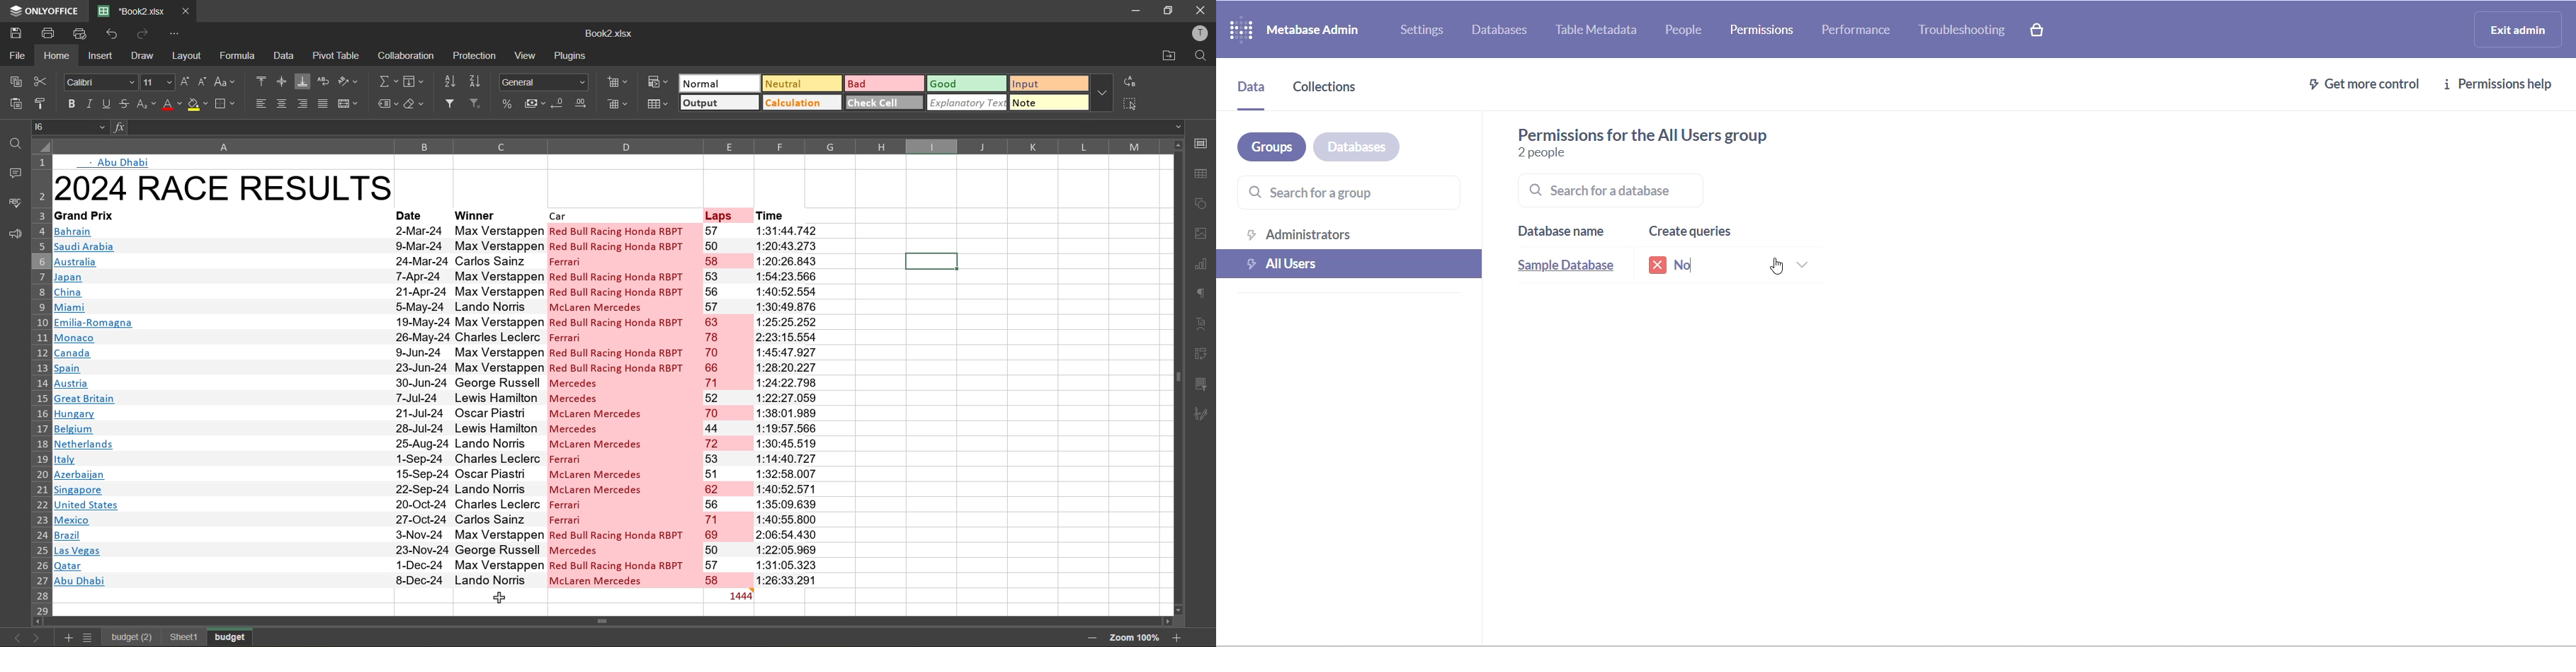 This screenshot has width=2576, height=672. What do you see at coordinates (143, 33) in the screenshot?
I see `redo` at bounding box center [143, 33].